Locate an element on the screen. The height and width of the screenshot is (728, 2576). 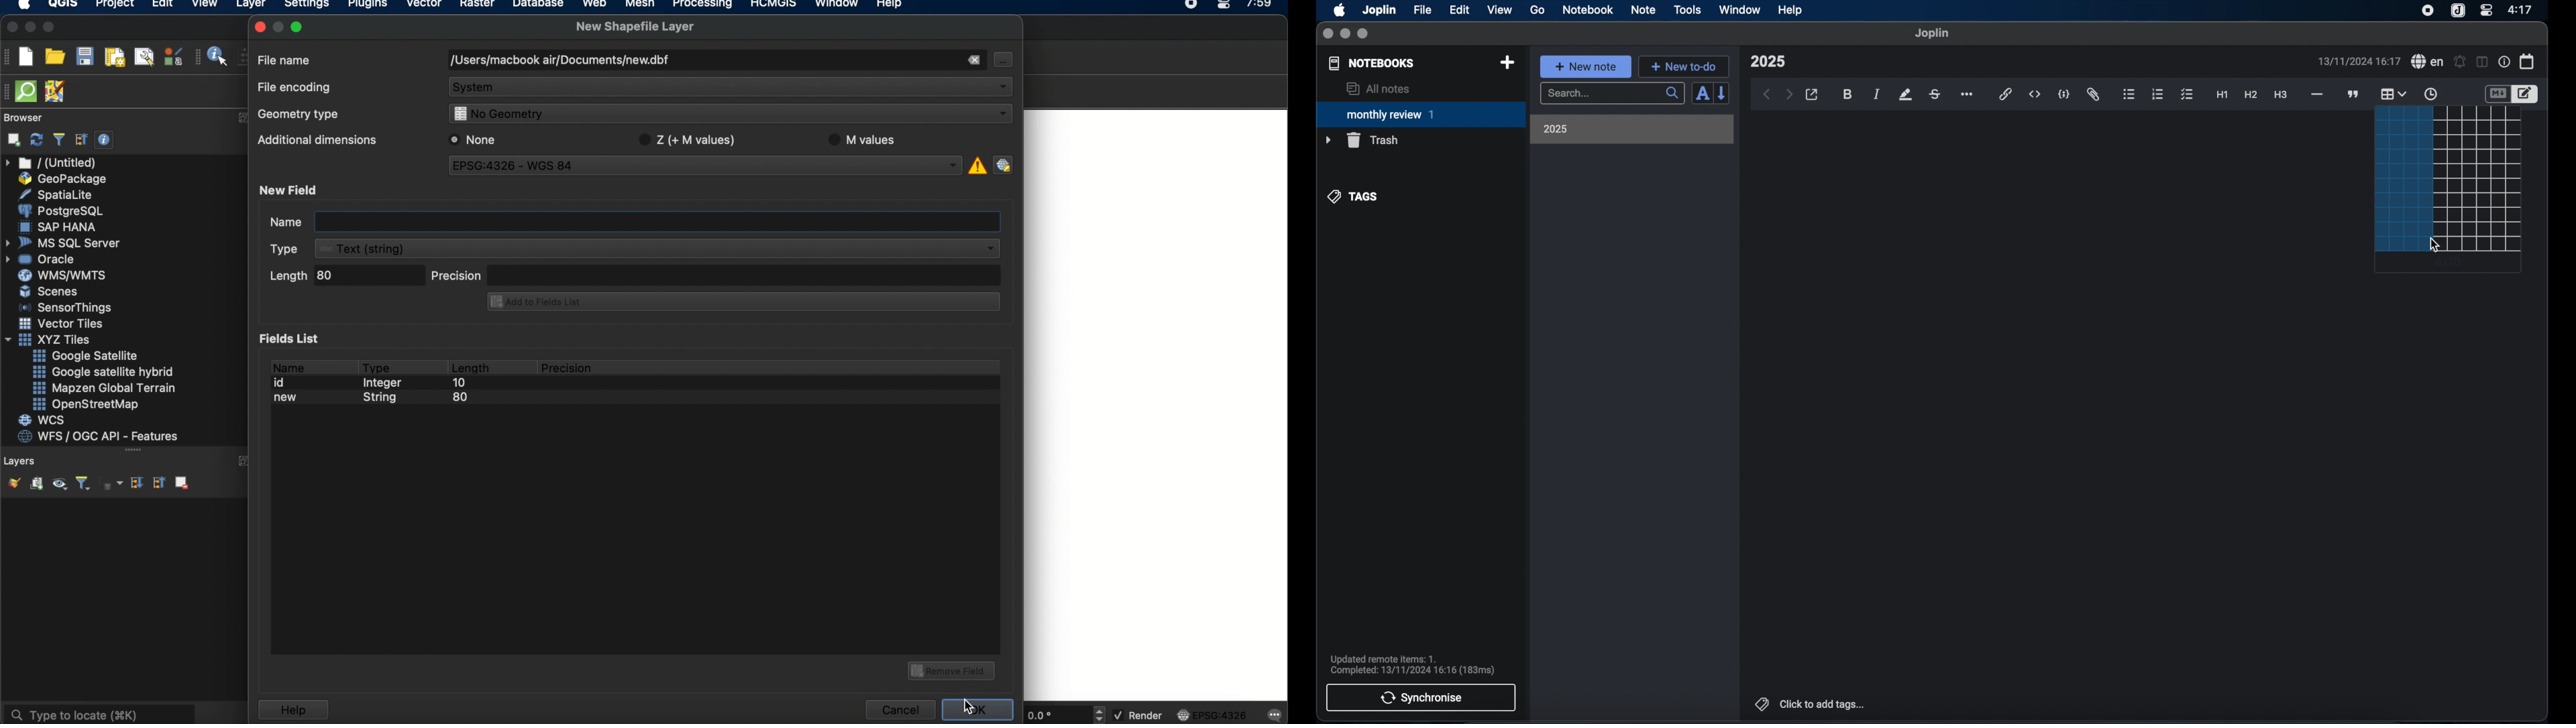
maximize is located at coordinates (1364, 34).